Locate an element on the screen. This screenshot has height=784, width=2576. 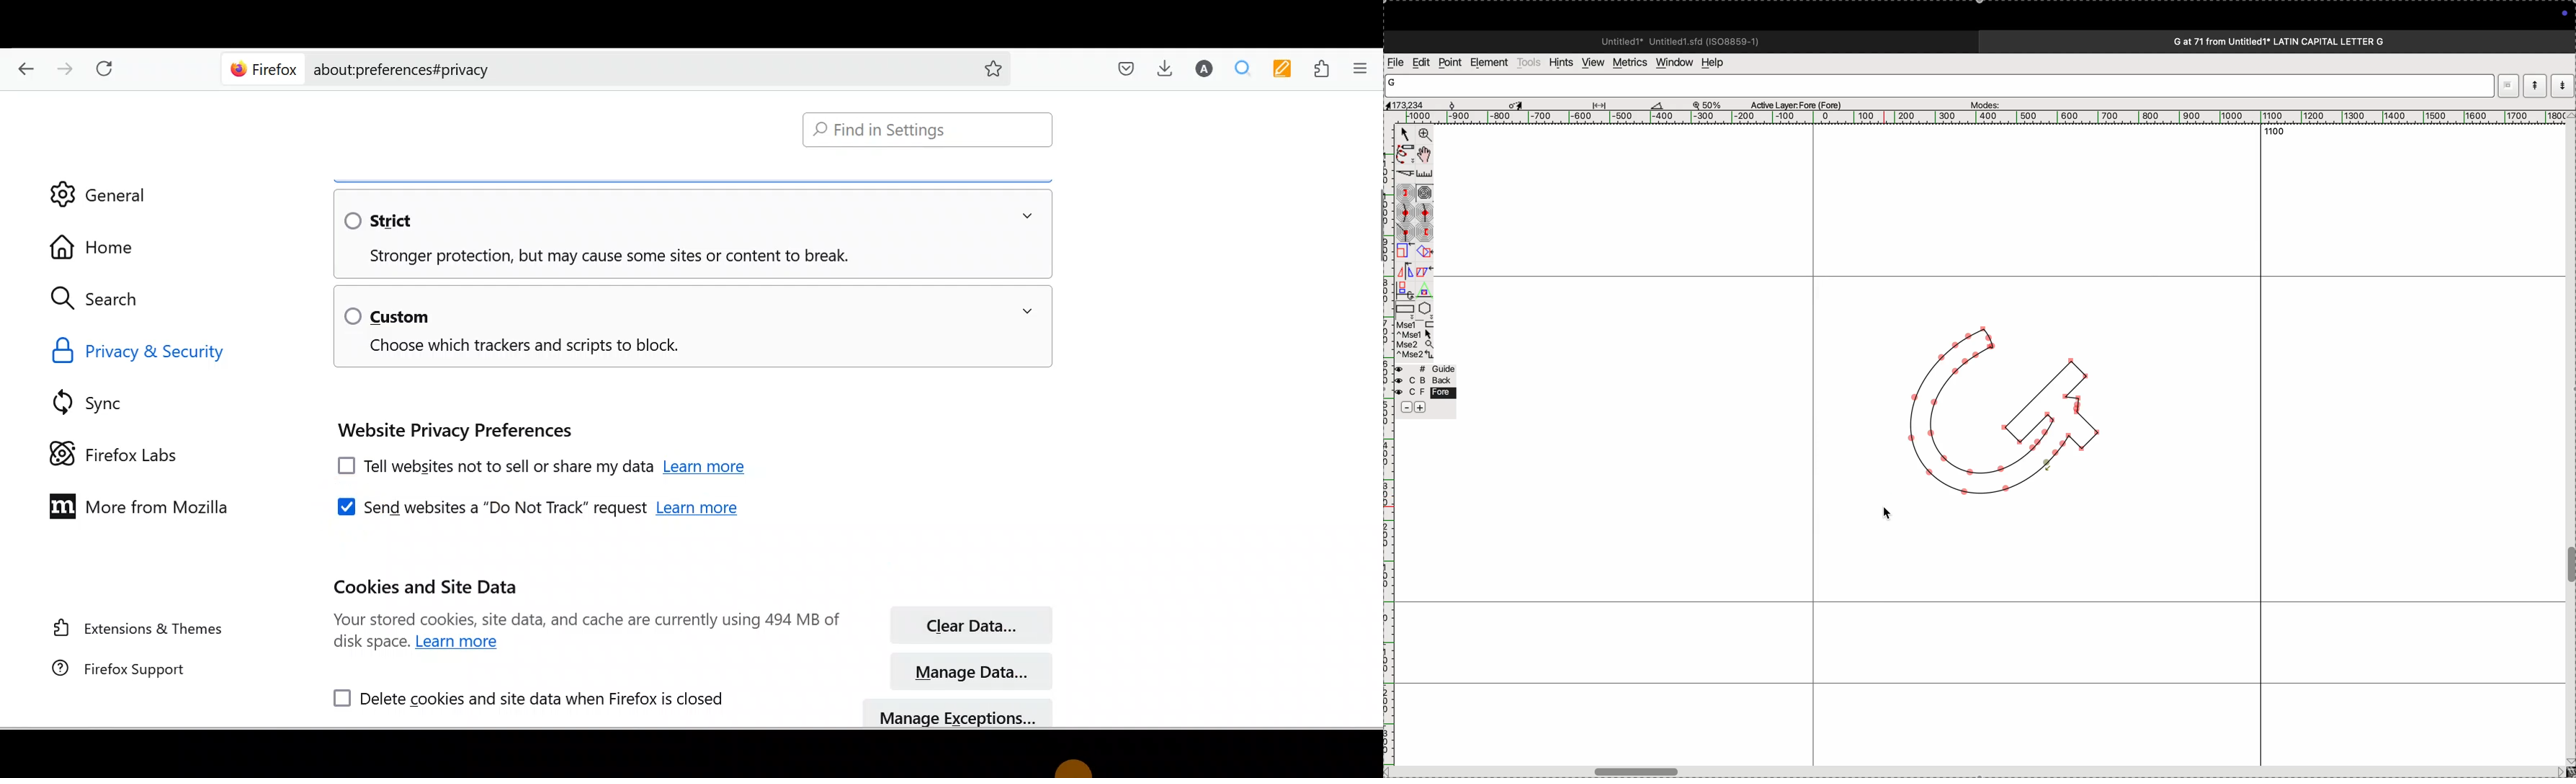
Open application menu is located at coordinates (1364, 69).